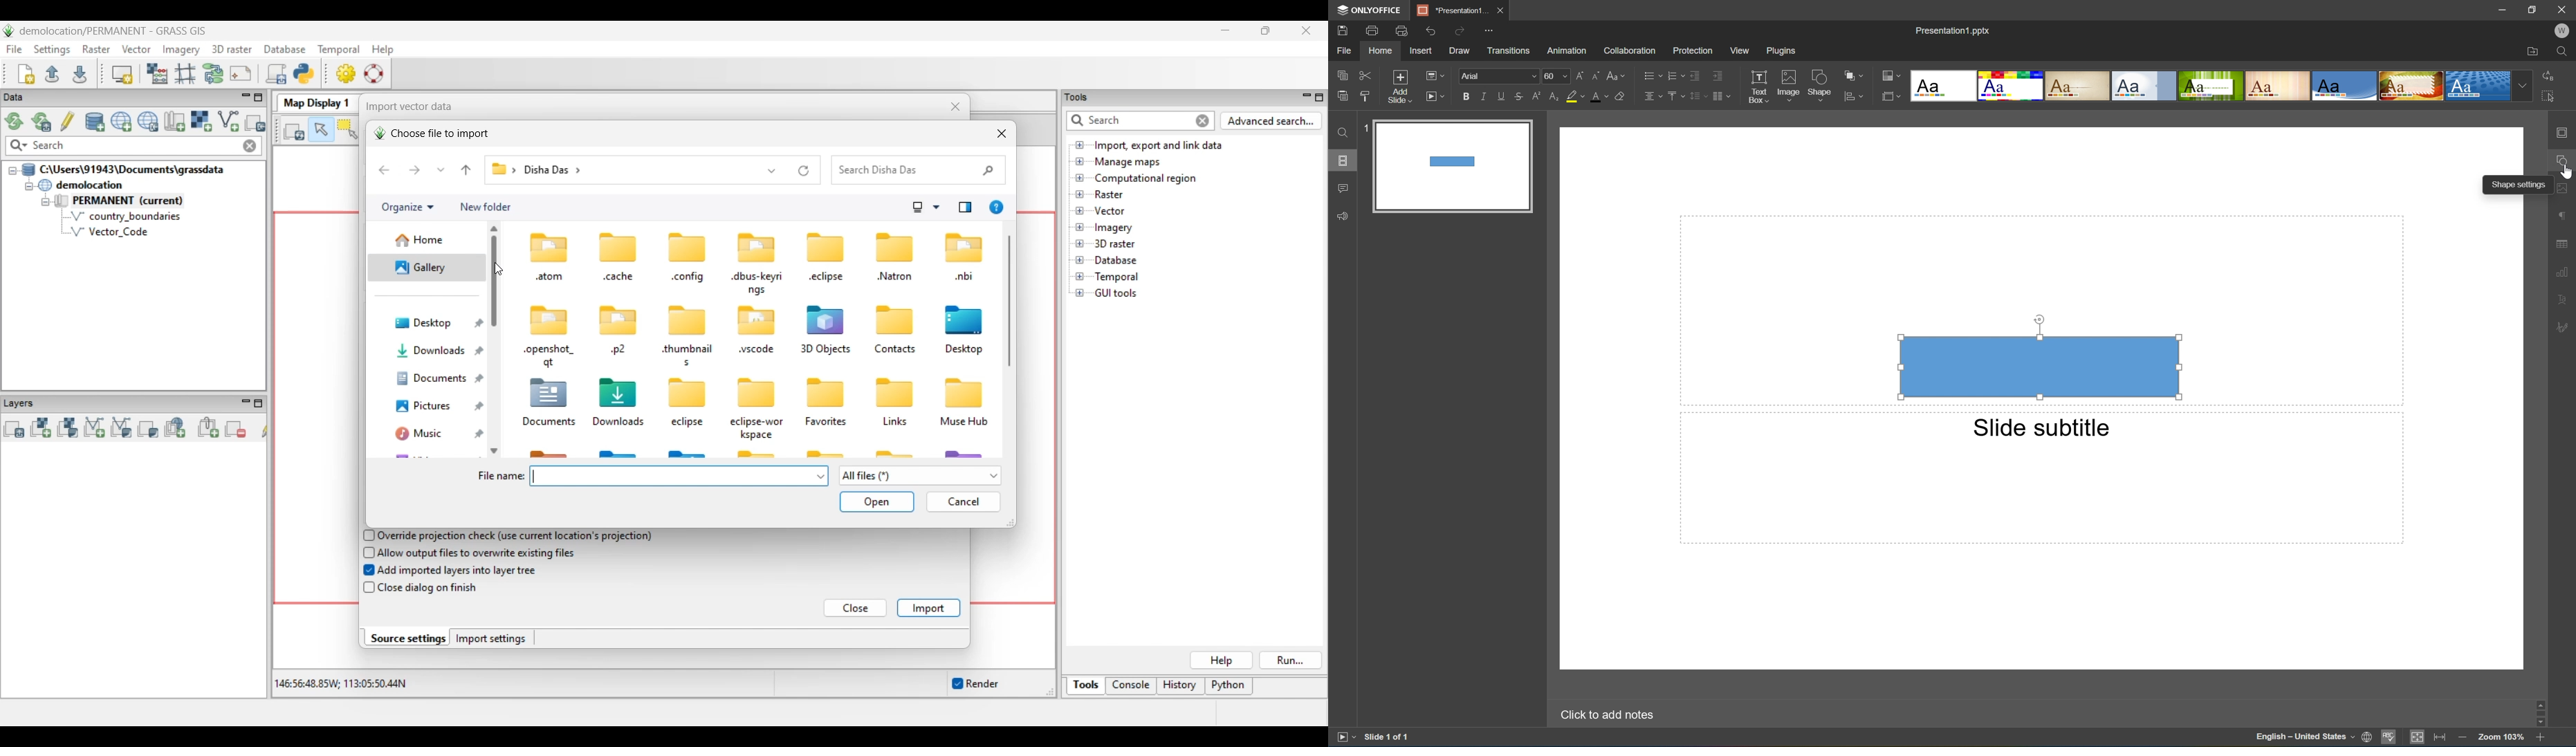  Describe the element at coordinates (1848, 95) in the screenshot. I see `icon` at that location.